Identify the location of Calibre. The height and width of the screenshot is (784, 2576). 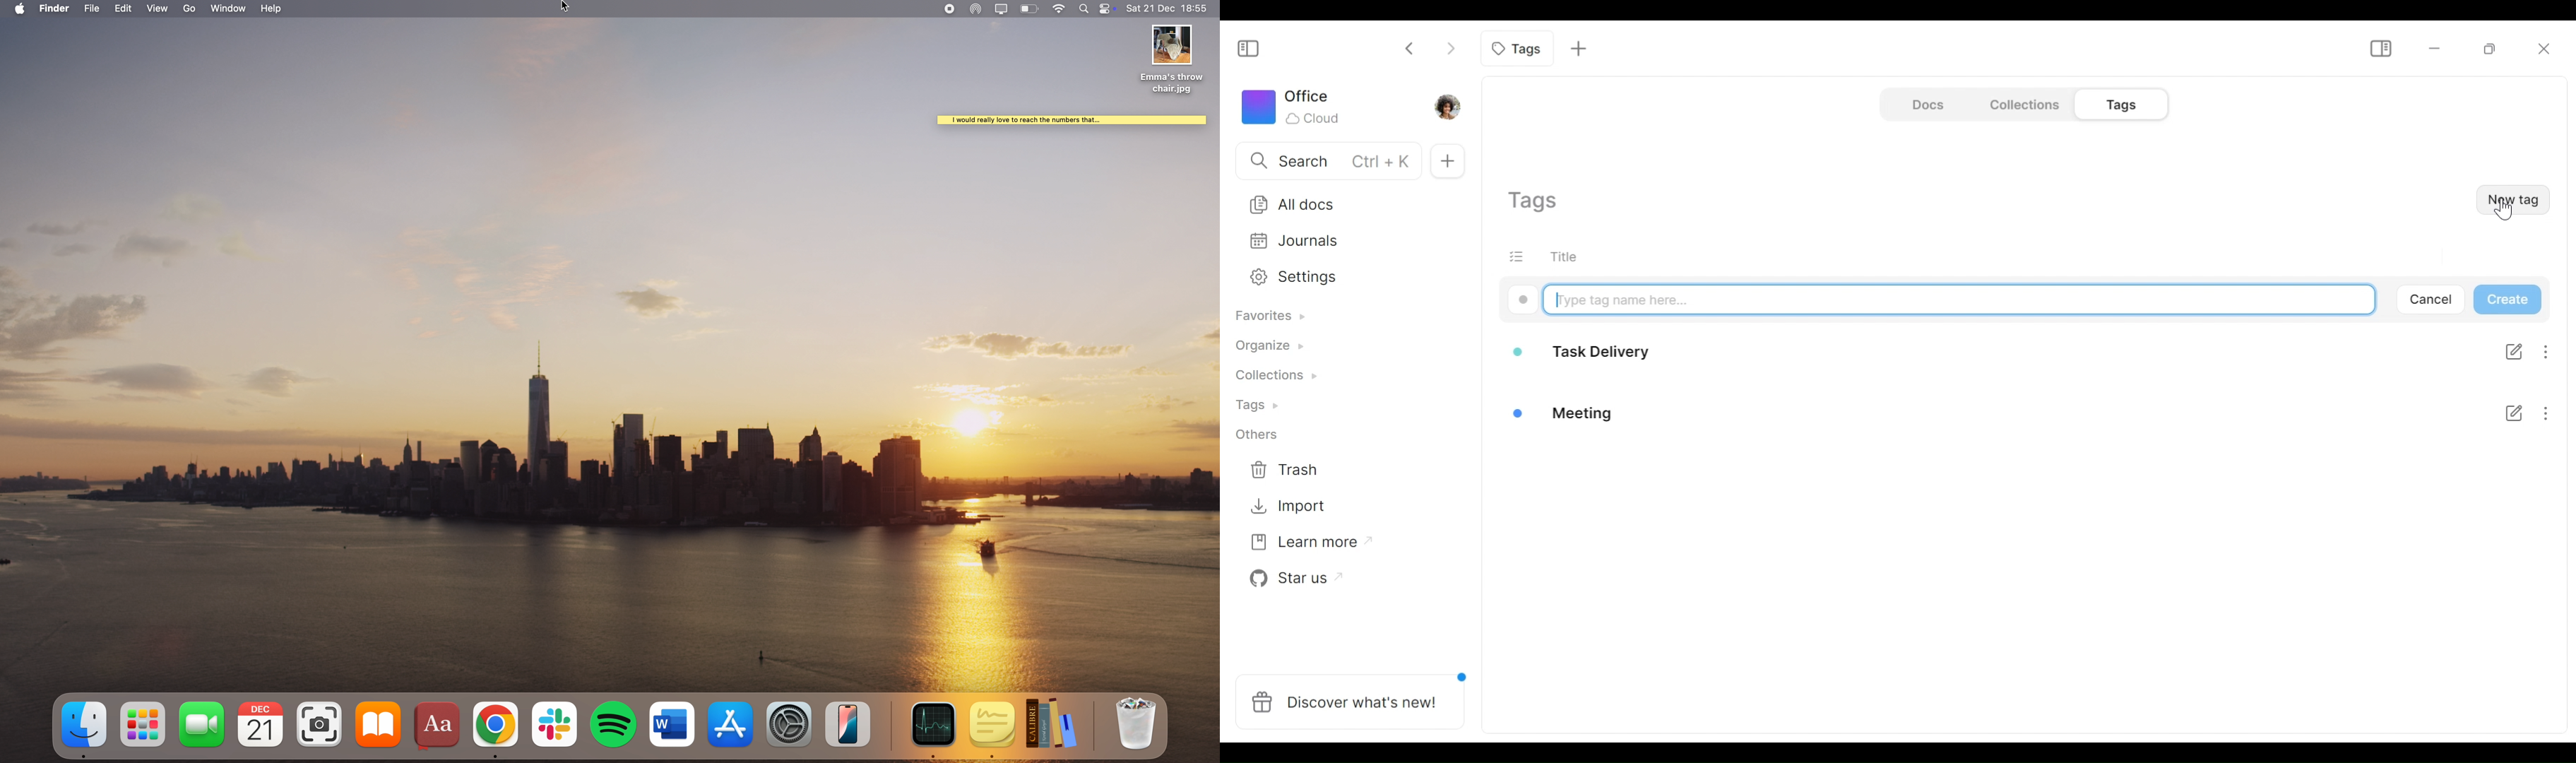
(56, 8).